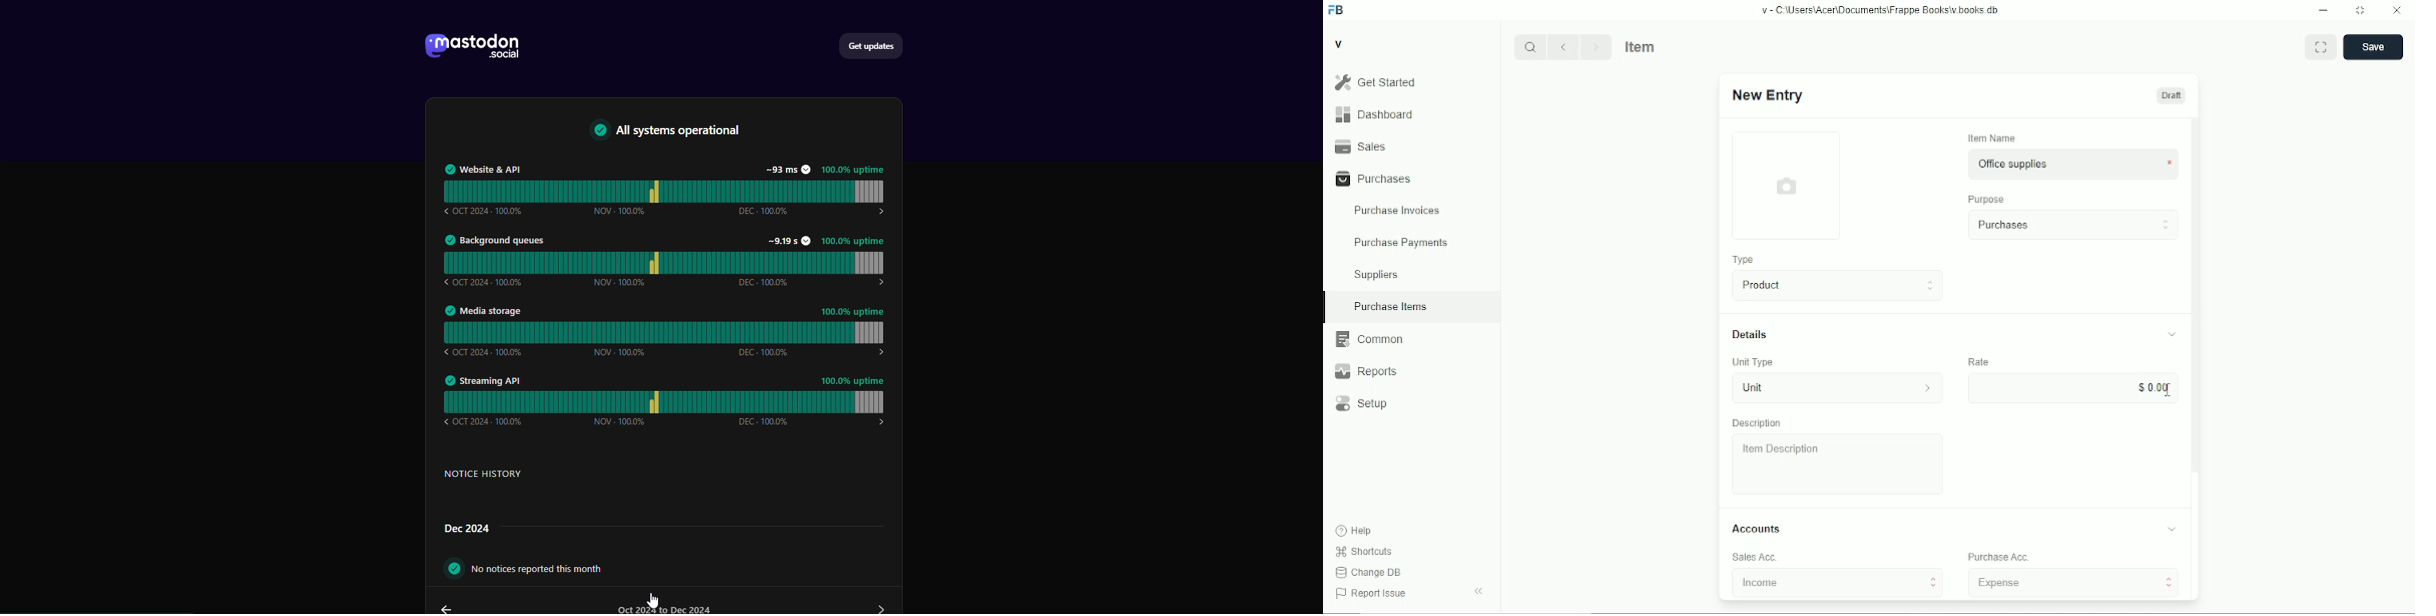 The width and height of the screenshot is (2436, 616). I want to click on website and api status, so click(668, 188).